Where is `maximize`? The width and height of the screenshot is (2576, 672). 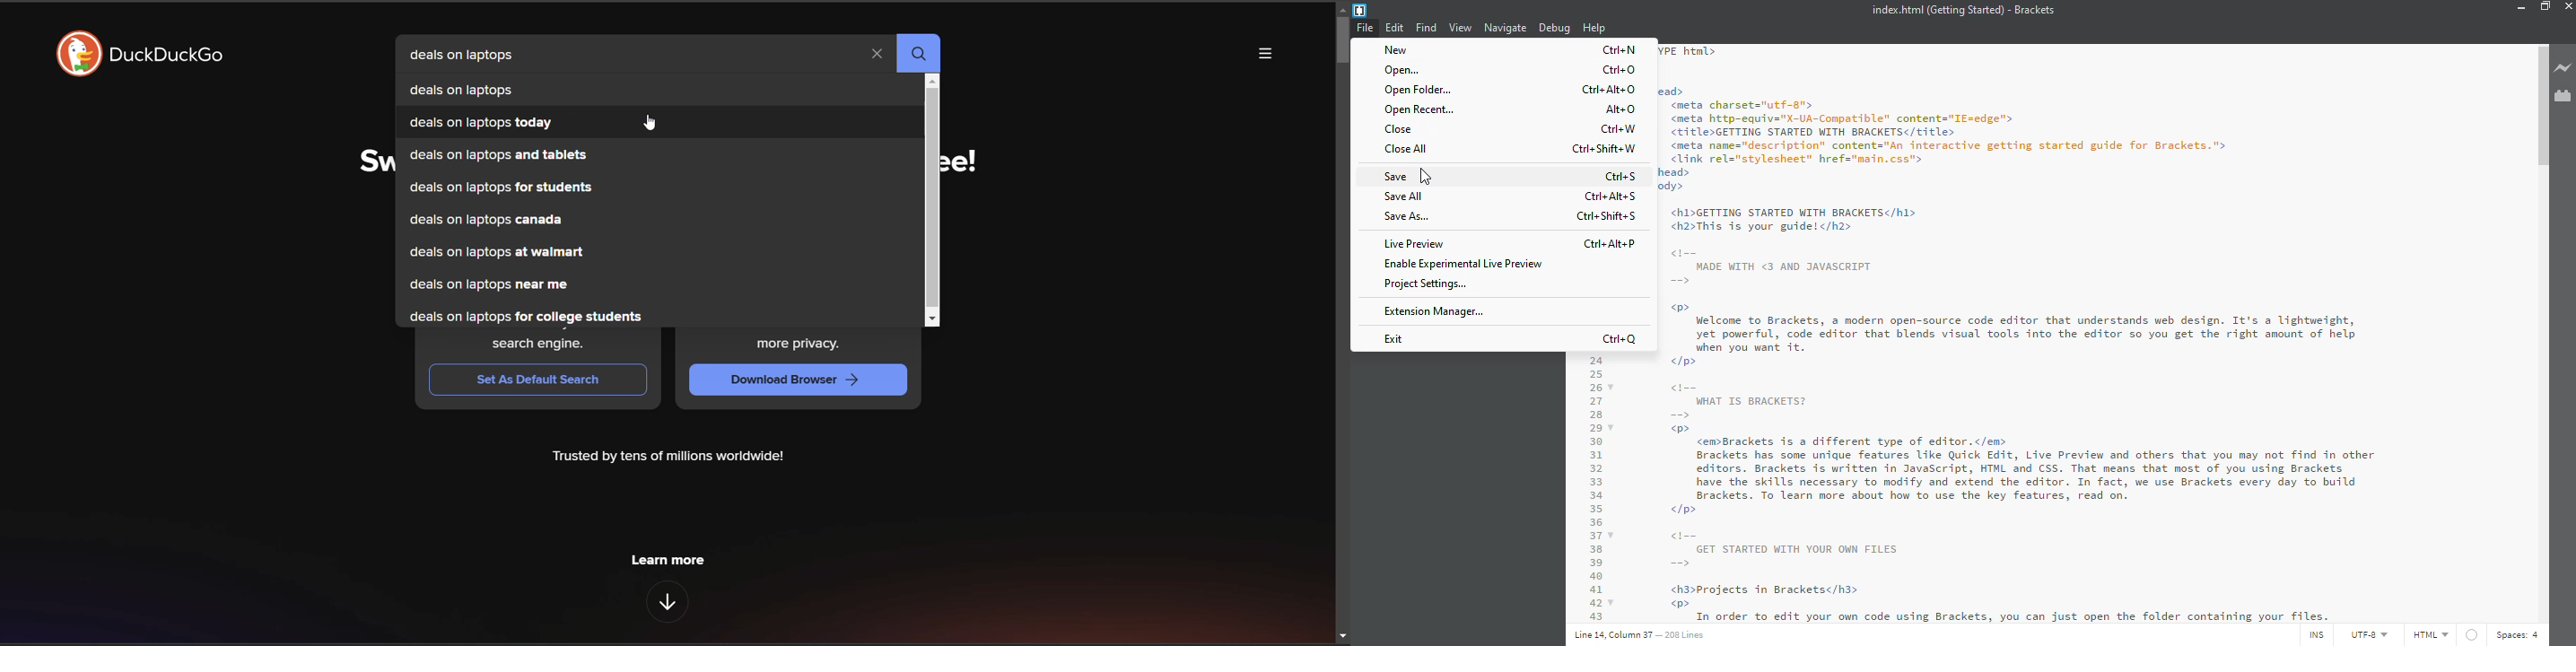 maximize is located at coordinates (2546, 7).